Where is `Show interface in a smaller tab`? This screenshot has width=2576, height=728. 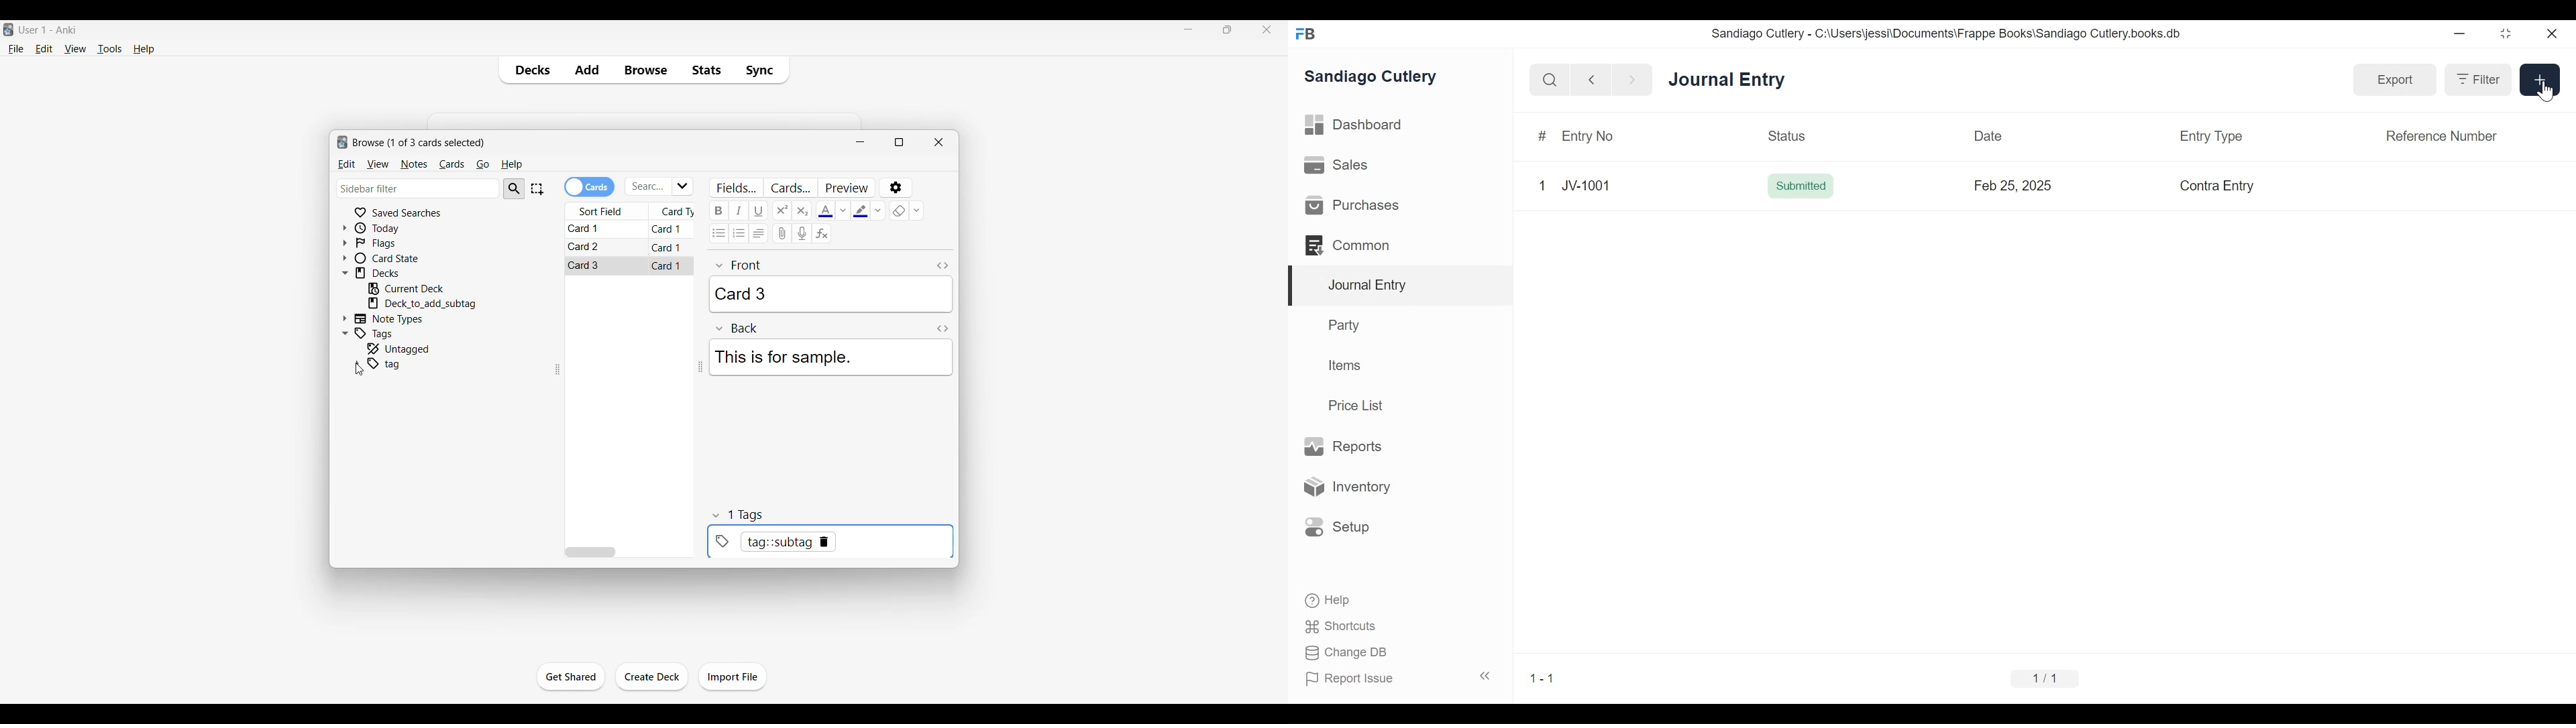 Show interface in a smaller tab is located at coordinates (1227, 29).